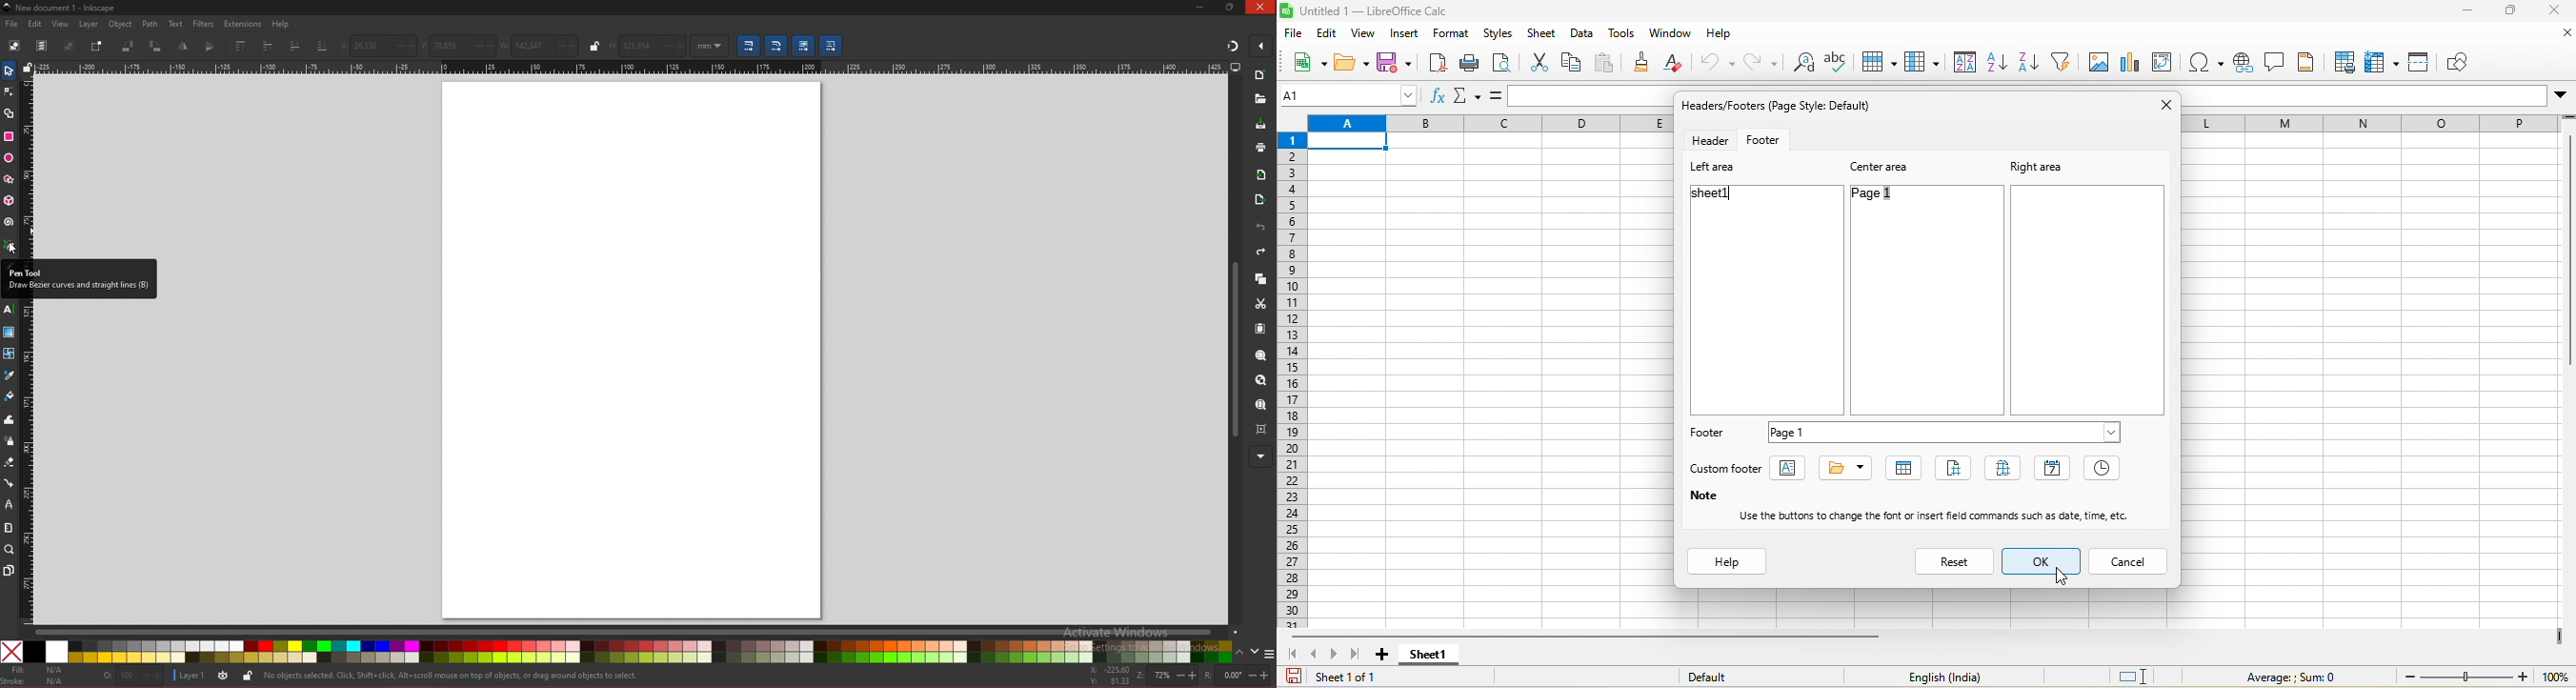 This screenshot has height=700, width=2576. I want to click on title, so click(1846, 467).